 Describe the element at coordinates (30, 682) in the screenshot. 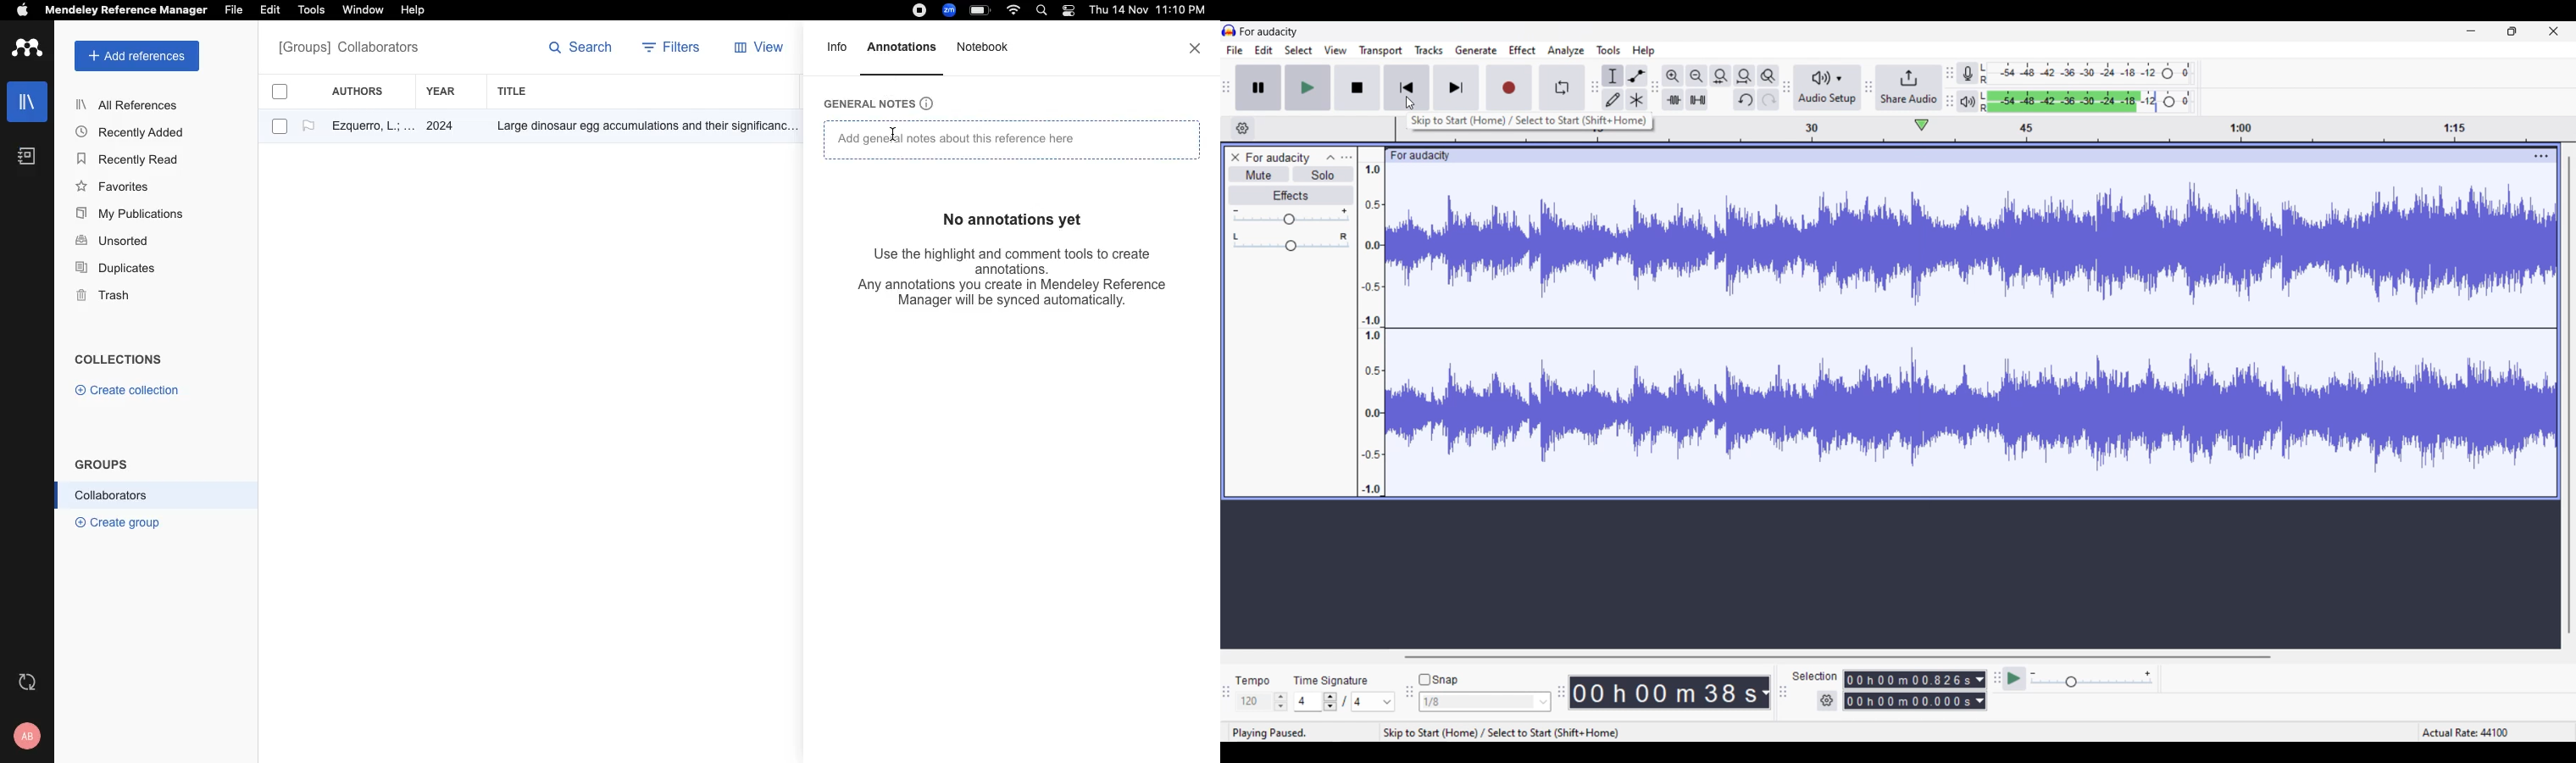

I see `refresh` at that location.